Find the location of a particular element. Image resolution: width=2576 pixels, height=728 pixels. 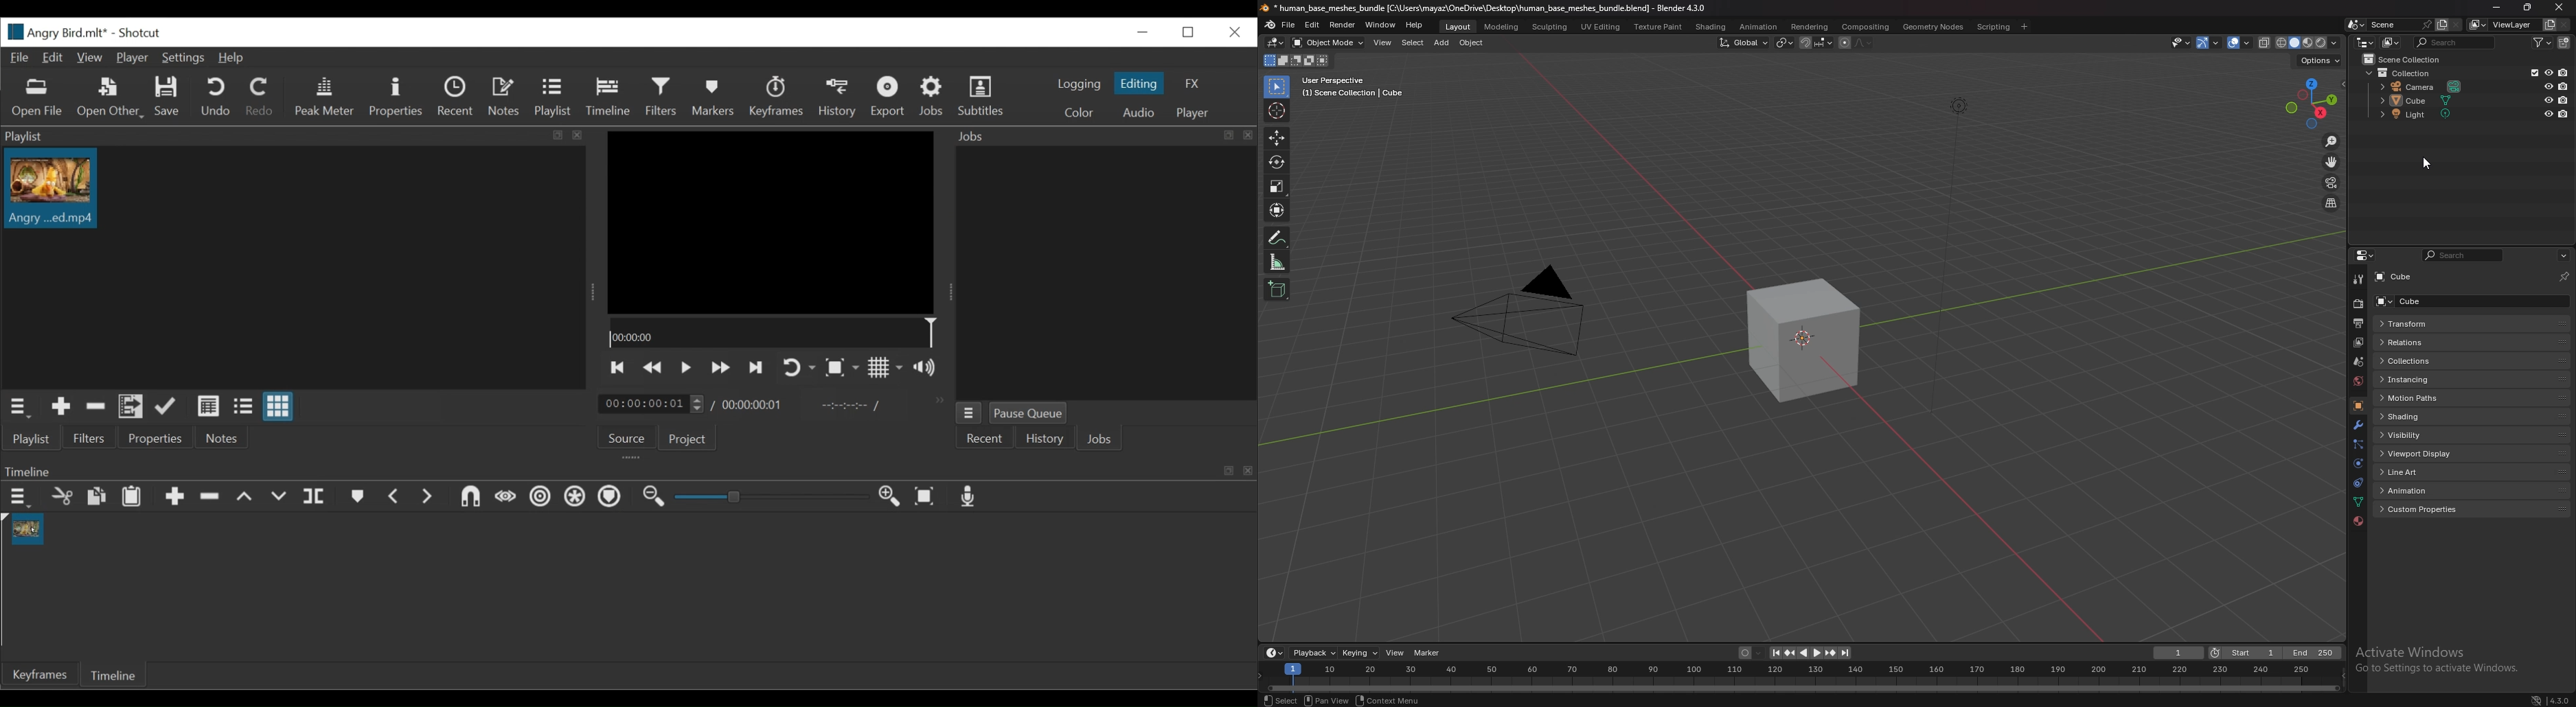

viewport shading is located at coordinates (2301, 42).